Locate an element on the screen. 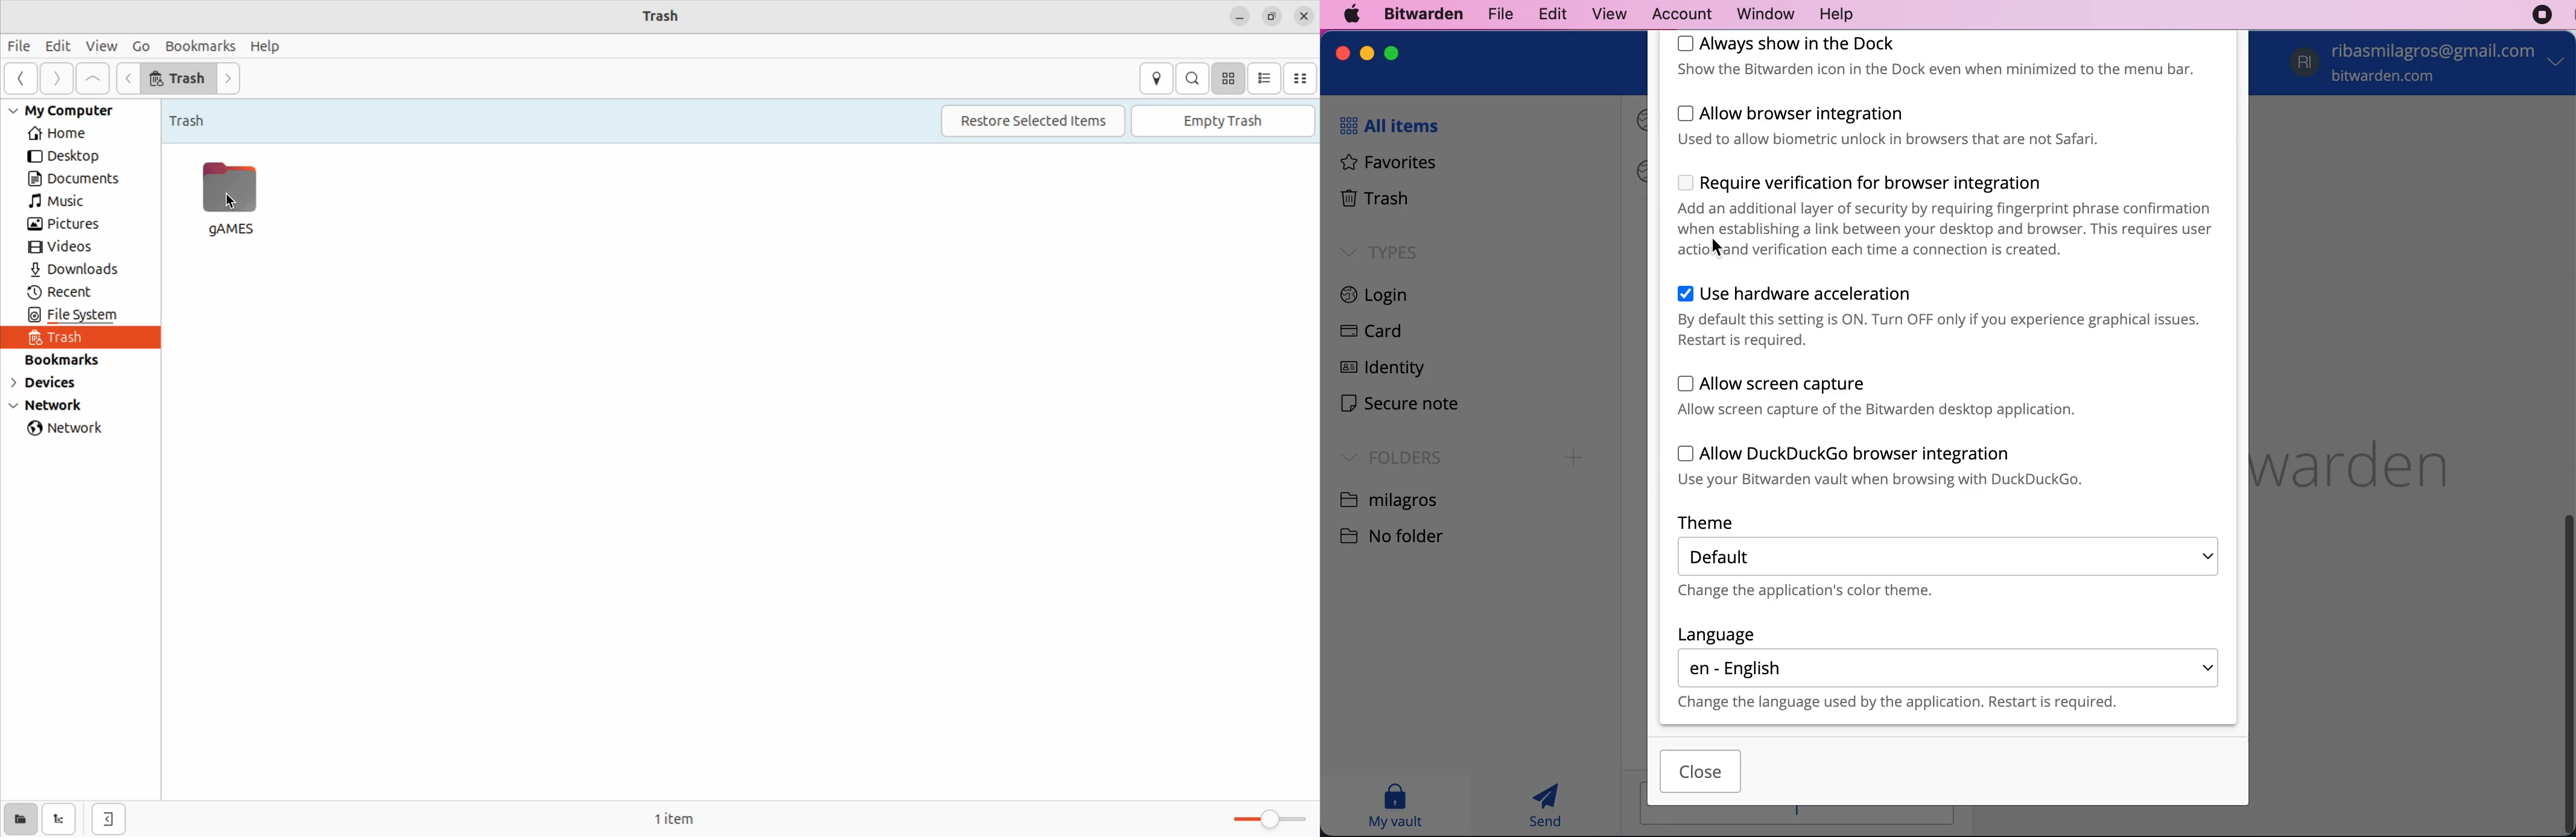 The height and width of the screenshot is (840, 2576). Add folder is located at coordinates (1574, 458).